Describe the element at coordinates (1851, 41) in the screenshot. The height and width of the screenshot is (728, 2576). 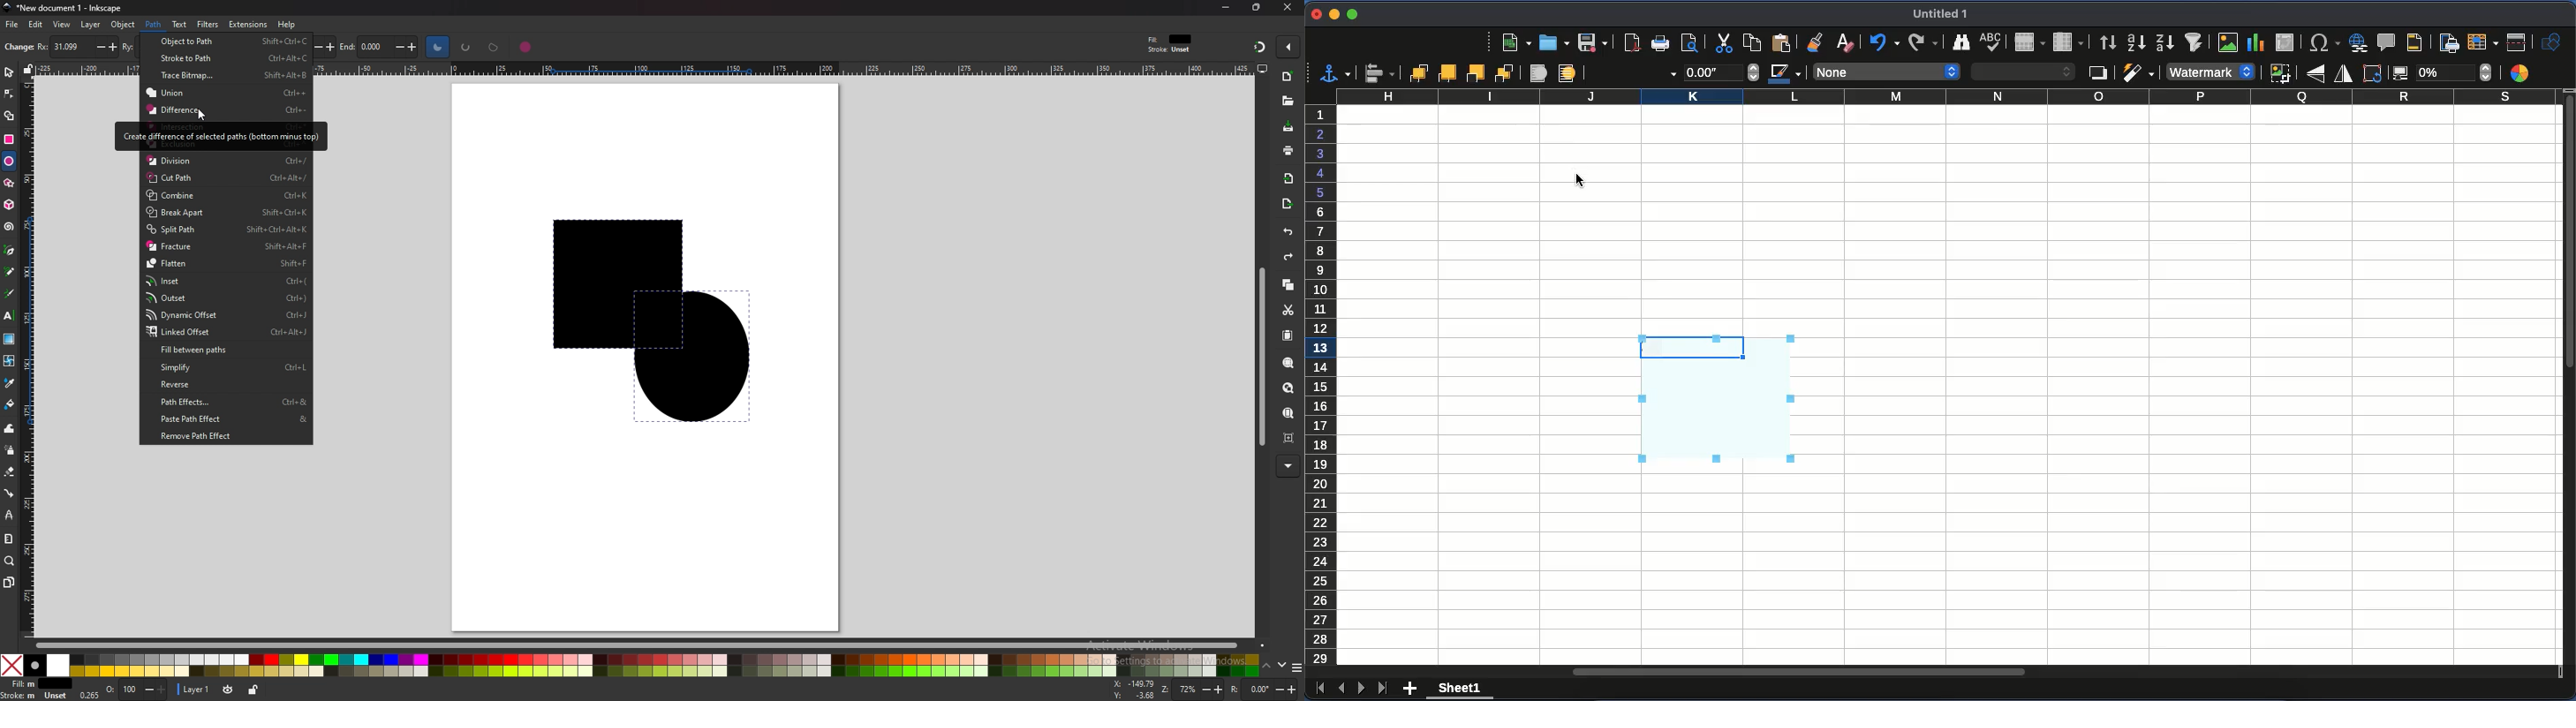
I see `clear formatting` at that location.